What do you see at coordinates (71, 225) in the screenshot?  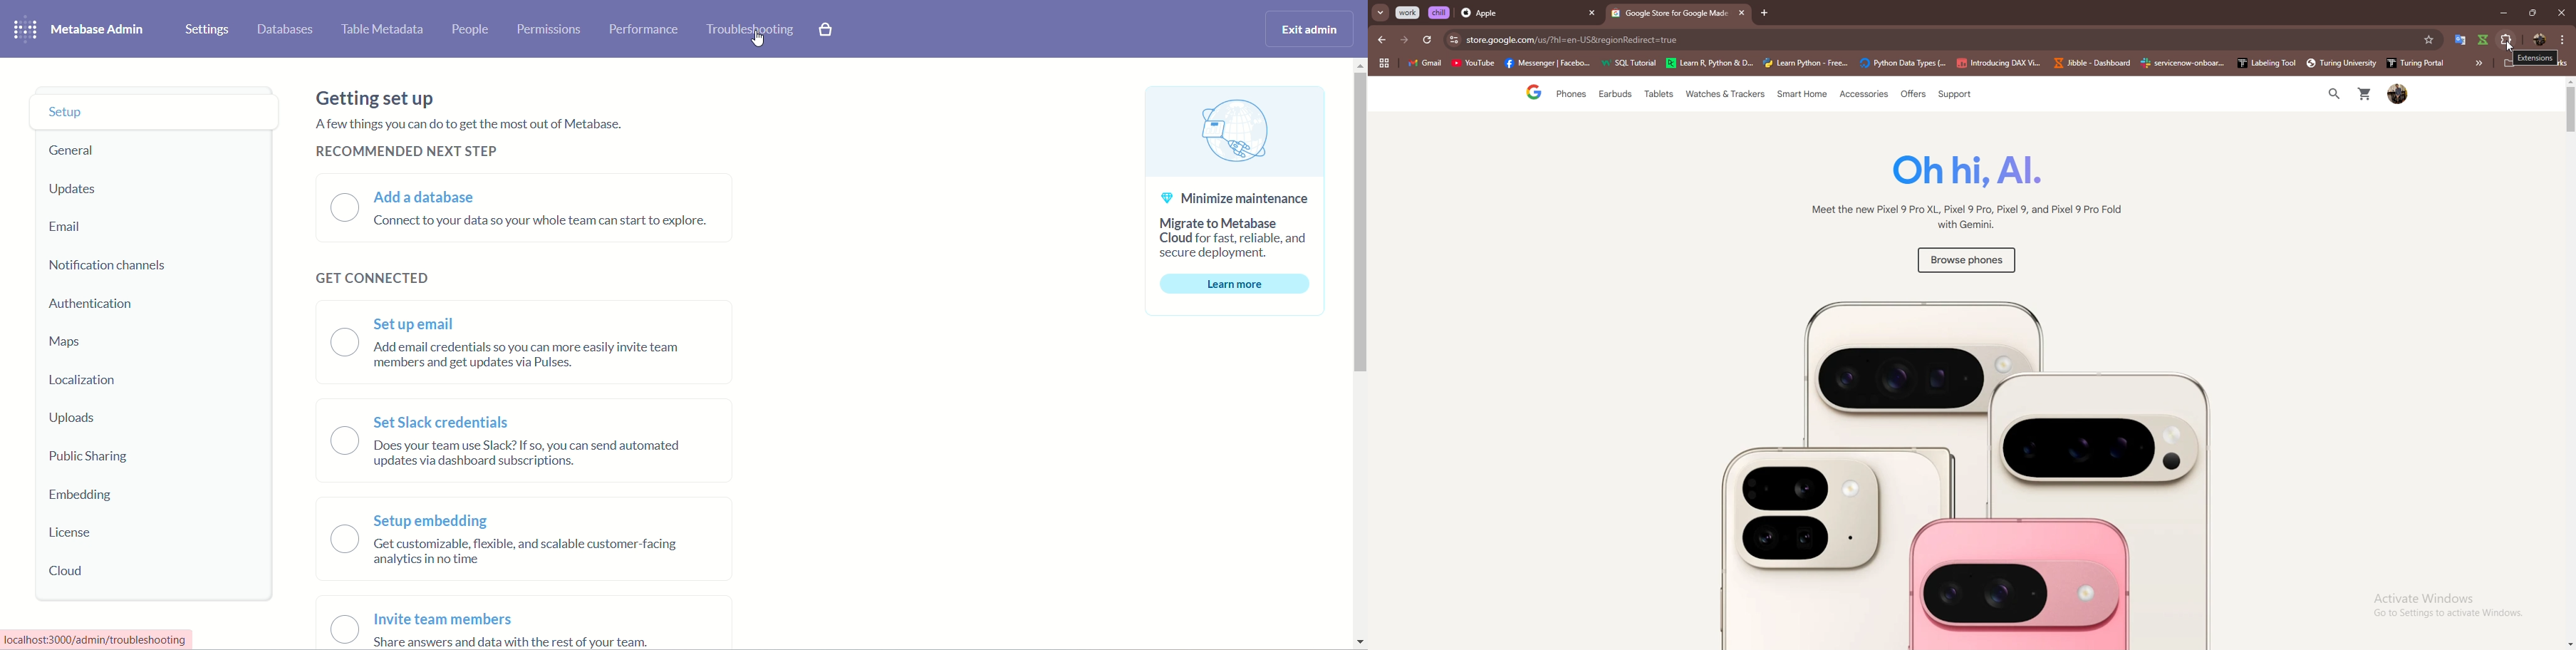 I see `email` at bounding box center [71, 225].